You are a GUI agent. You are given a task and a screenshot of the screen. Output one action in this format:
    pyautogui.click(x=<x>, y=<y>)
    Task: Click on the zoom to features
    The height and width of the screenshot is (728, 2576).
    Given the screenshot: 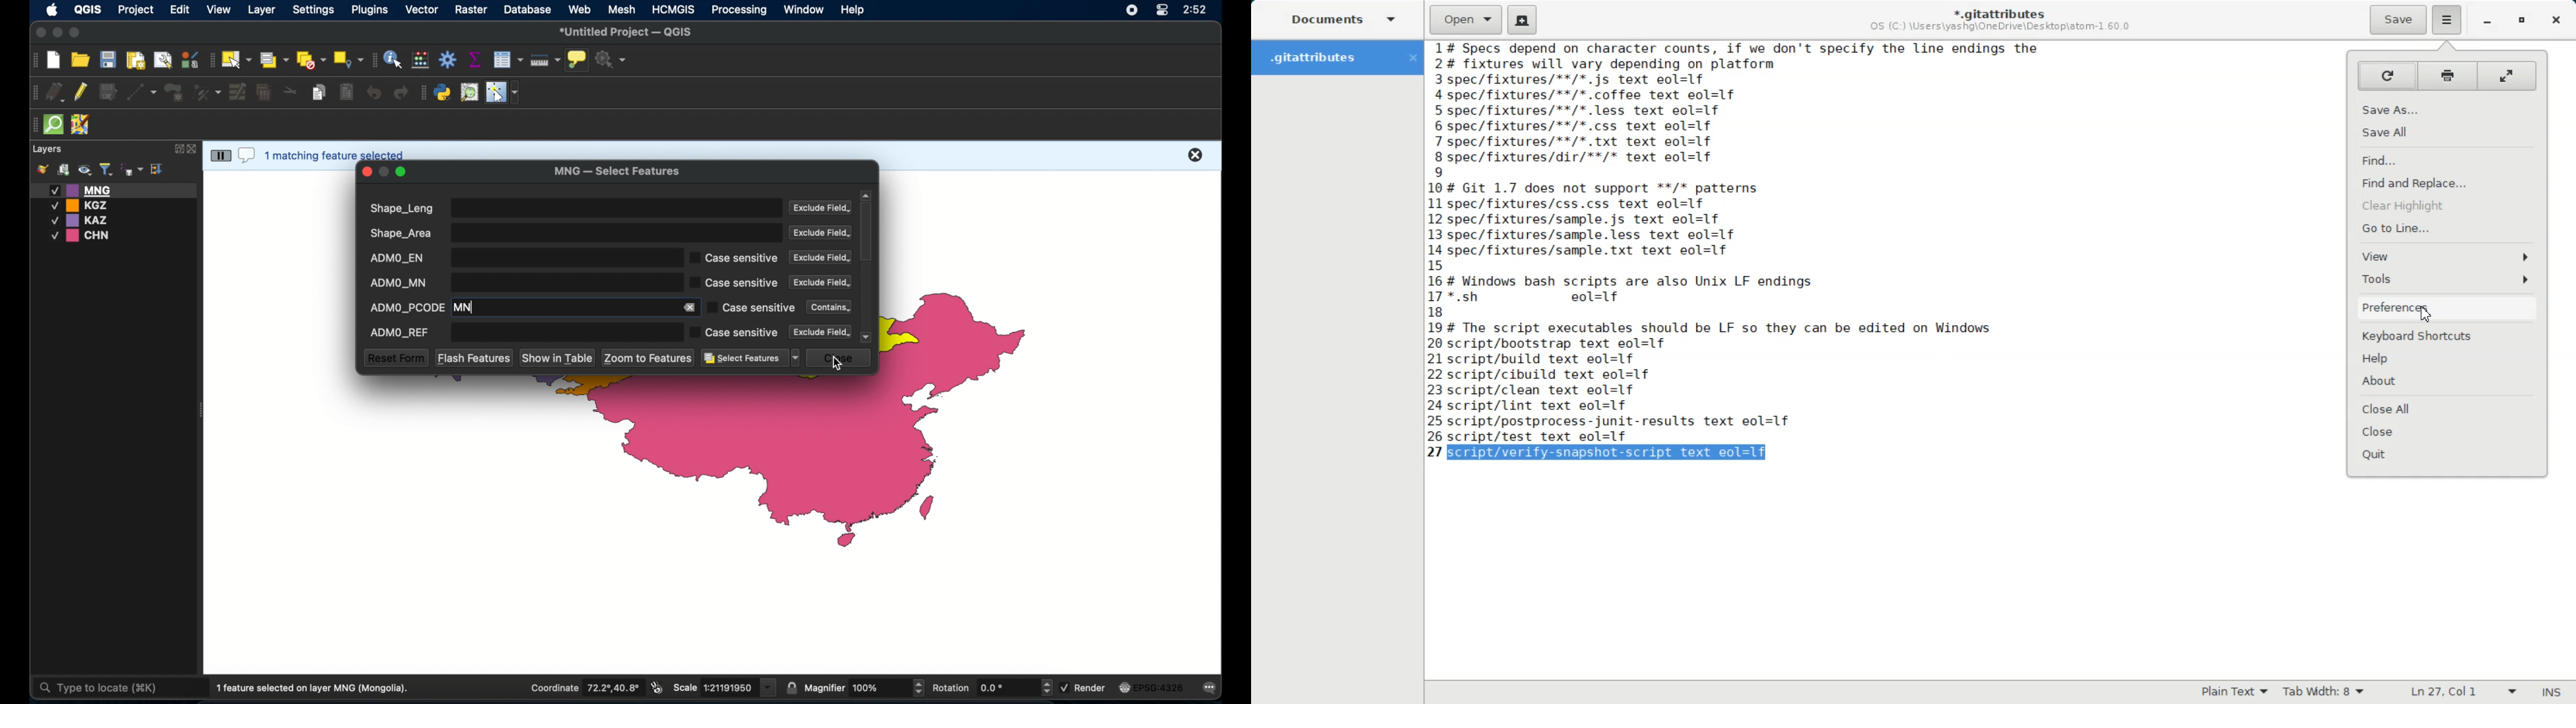 What is the action you would take?
    pyautogui.click(x=649, y=358)
    